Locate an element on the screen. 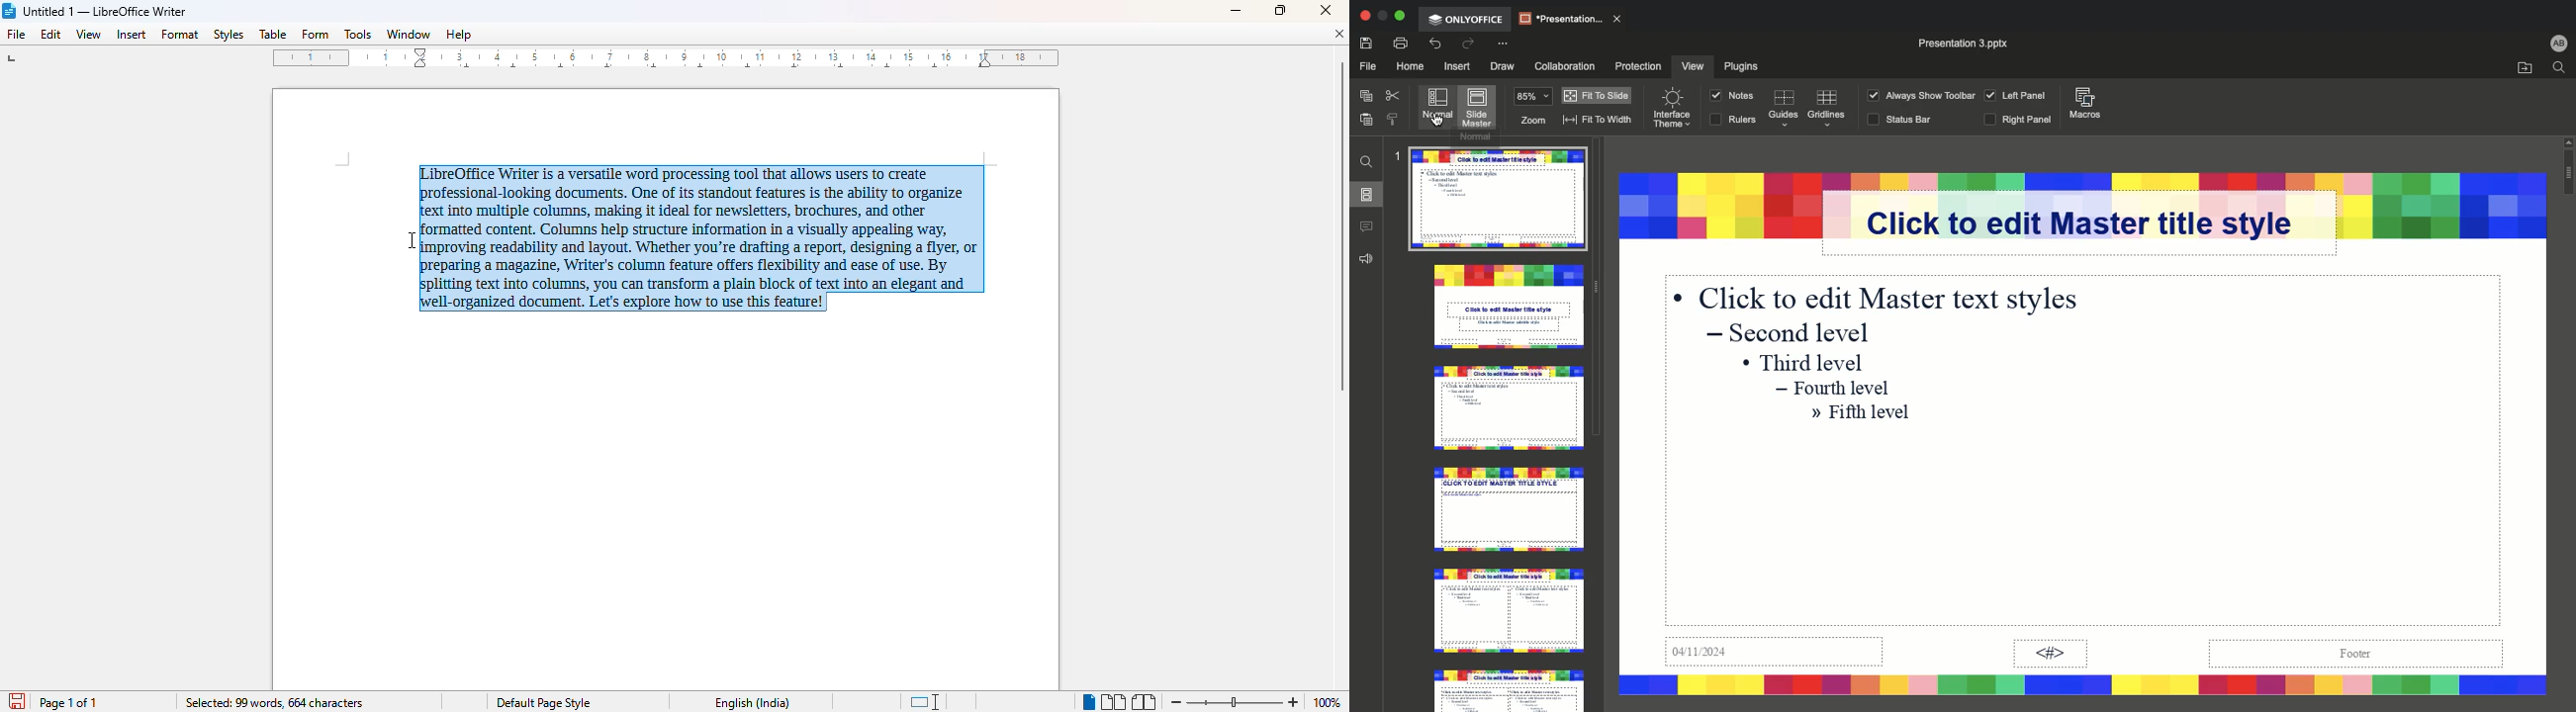 The image size is (2576, 728). Master slide 1 with new layout is located at coordinates (1498, 203).